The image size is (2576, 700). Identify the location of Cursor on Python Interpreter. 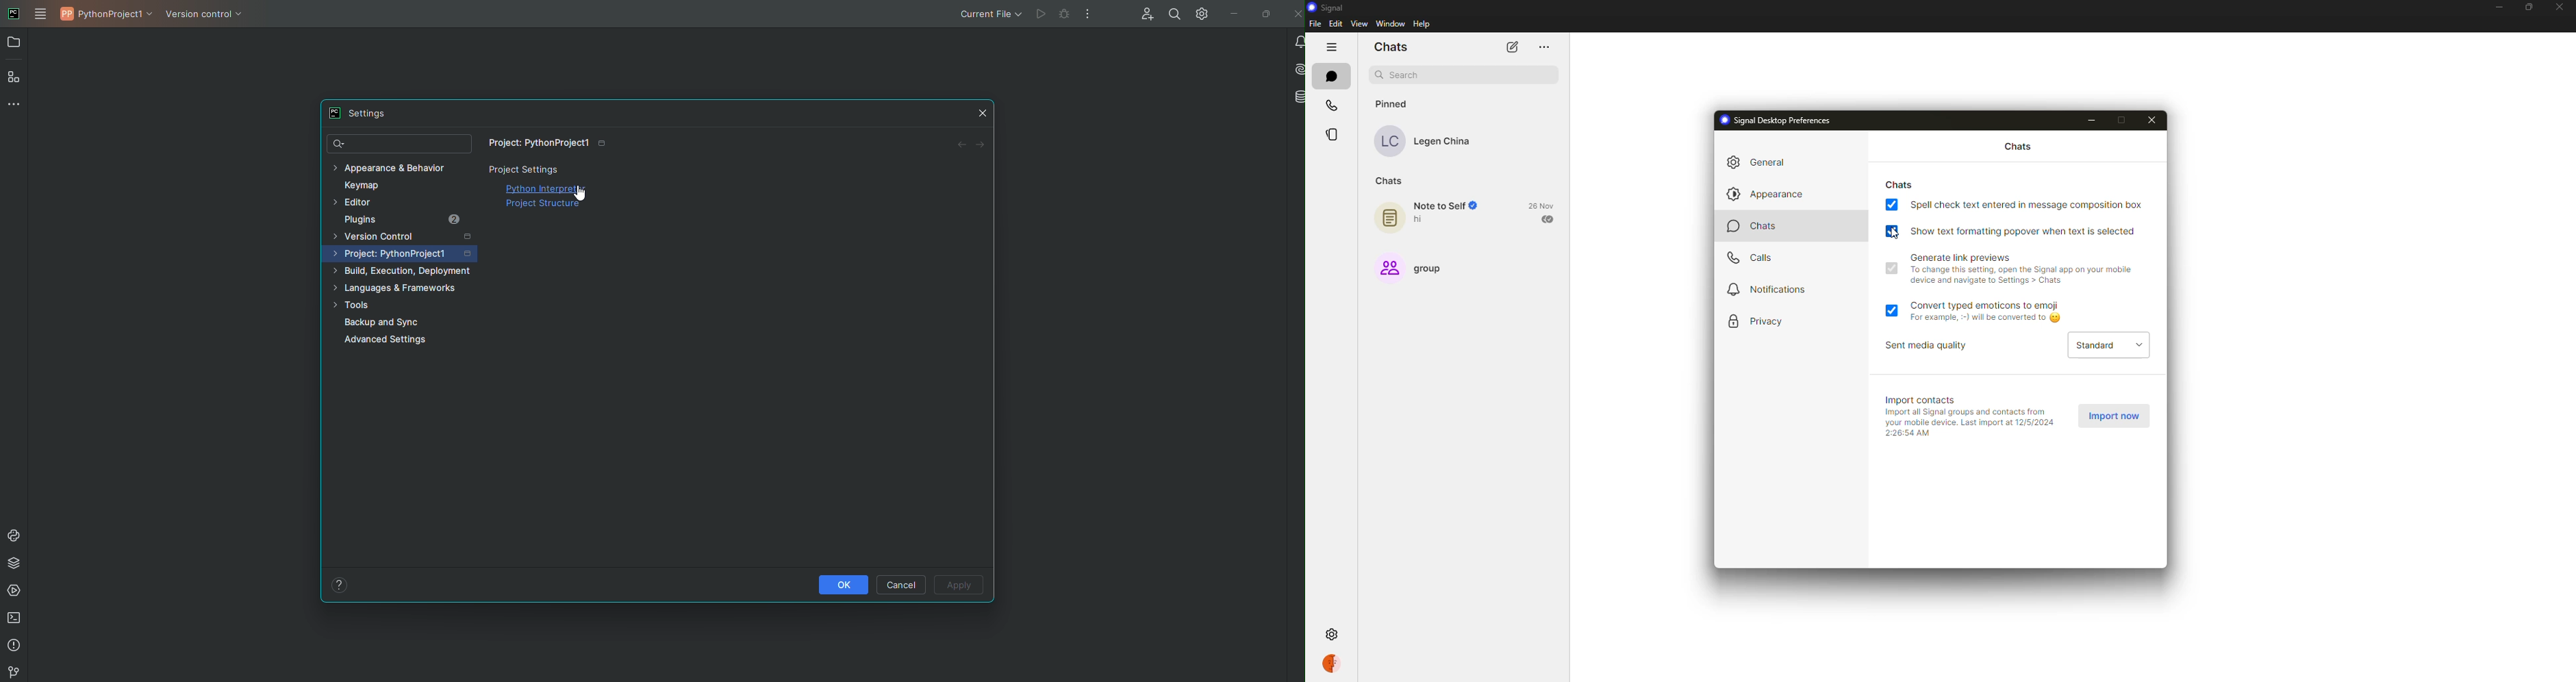
(581, 193).